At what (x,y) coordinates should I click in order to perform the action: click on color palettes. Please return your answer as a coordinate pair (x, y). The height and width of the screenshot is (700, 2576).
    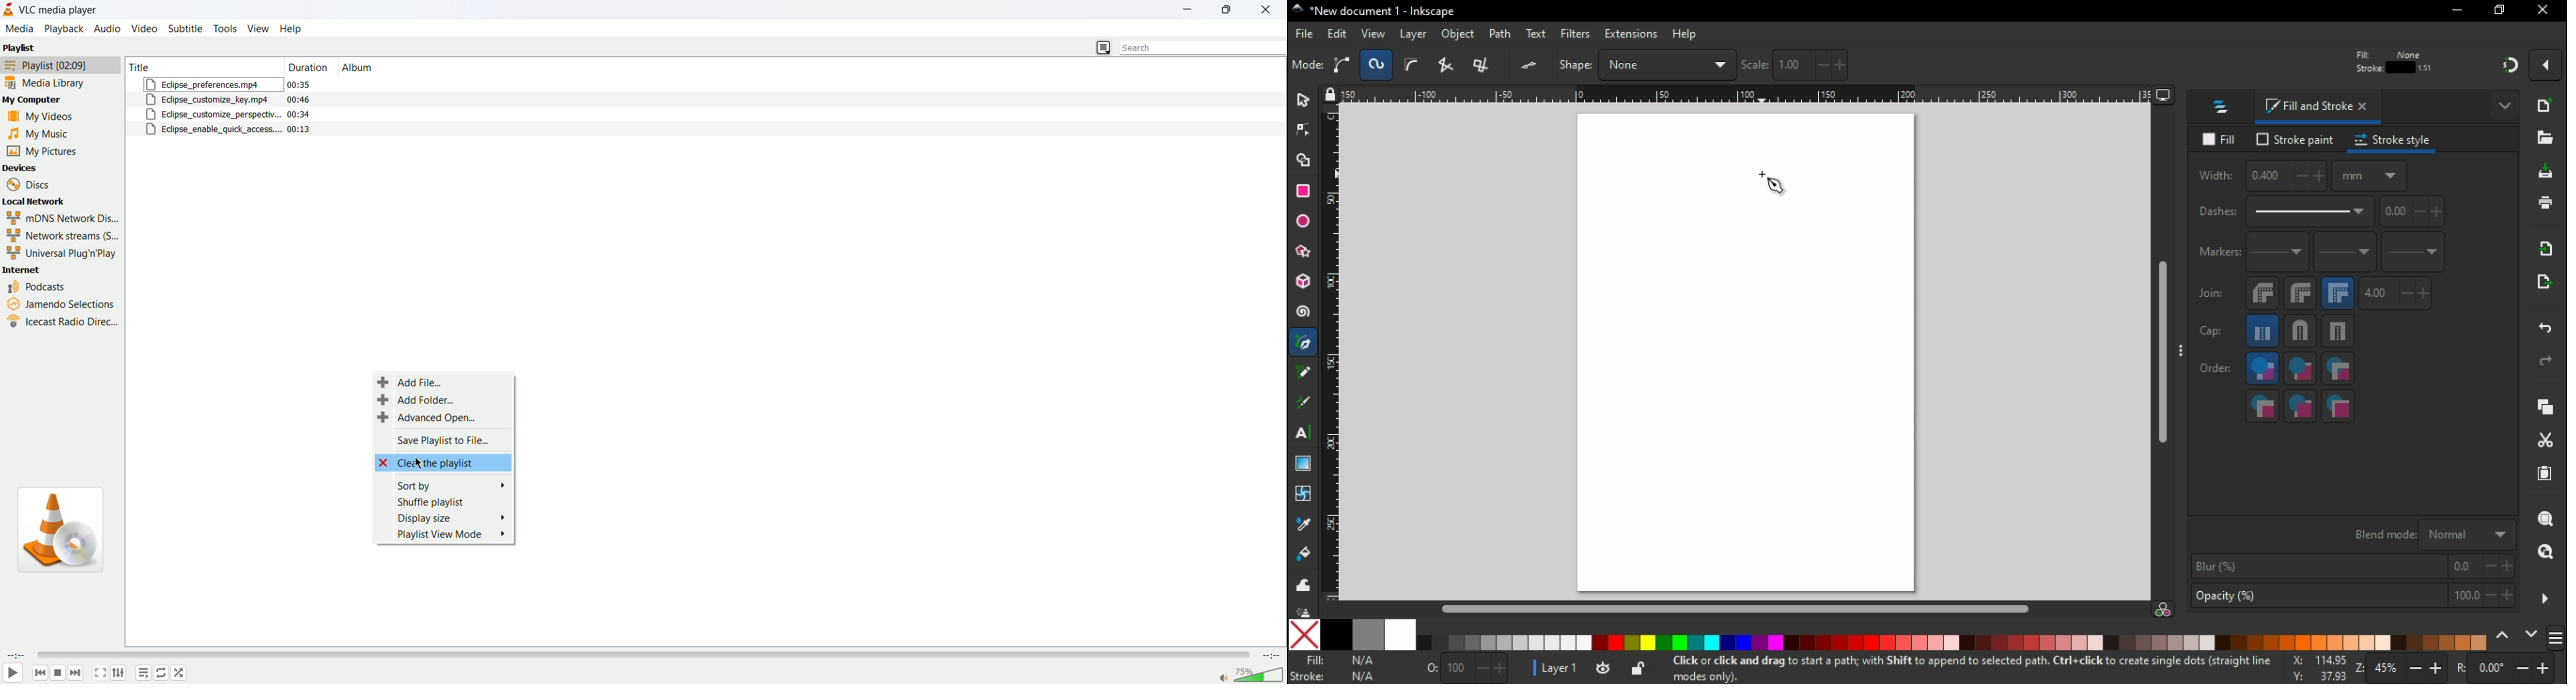
    Looking at the image, I should click on (2557, 636).